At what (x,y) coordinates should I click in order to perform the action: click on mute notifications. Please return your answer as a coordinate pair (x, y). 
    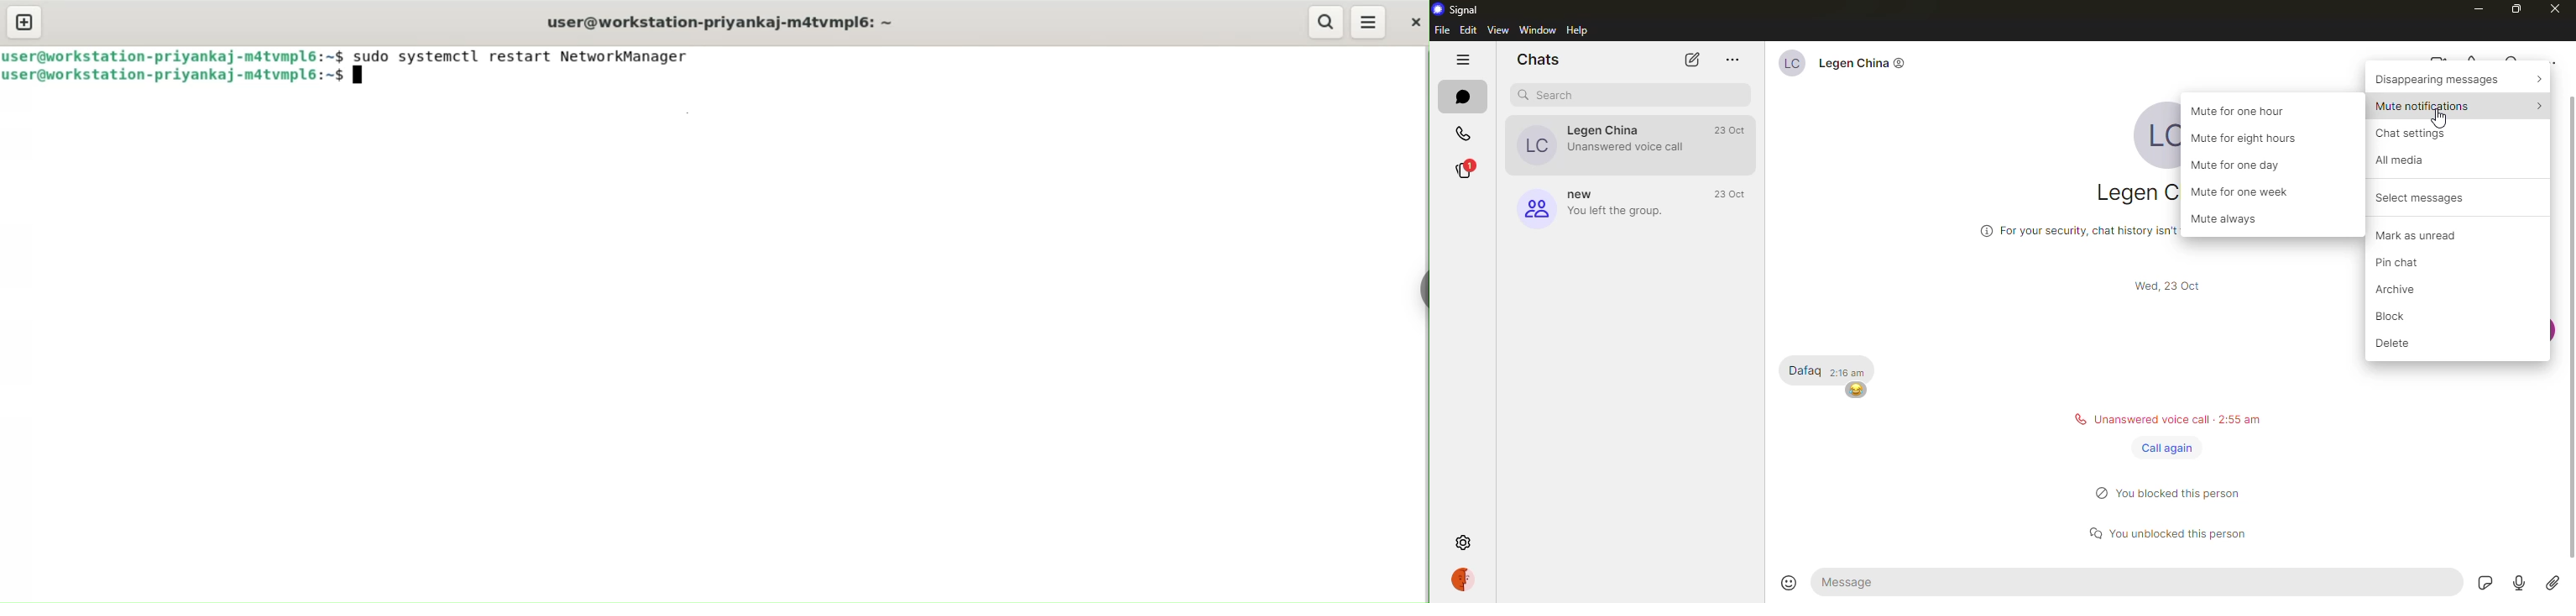
    Looking at the image, I should click on (2461, 104).